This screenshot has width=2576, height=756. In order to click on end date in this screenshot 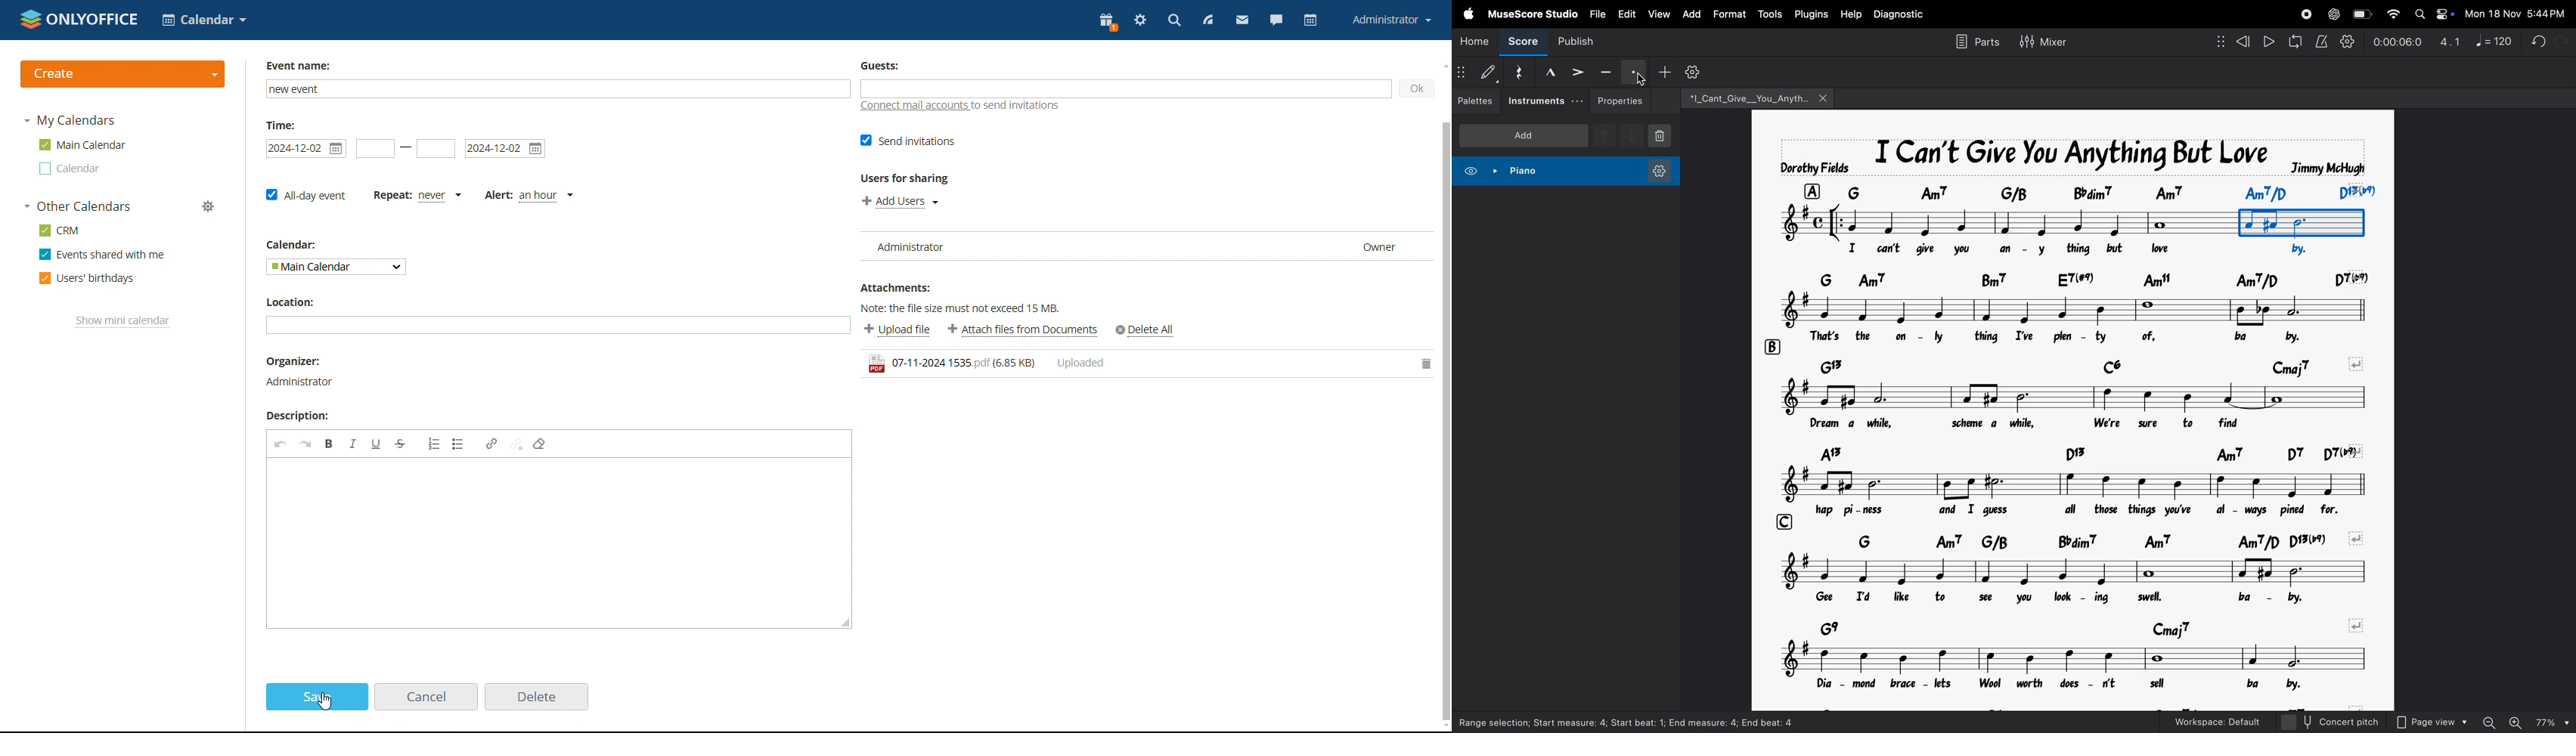, I will do `click(507, 148)`.